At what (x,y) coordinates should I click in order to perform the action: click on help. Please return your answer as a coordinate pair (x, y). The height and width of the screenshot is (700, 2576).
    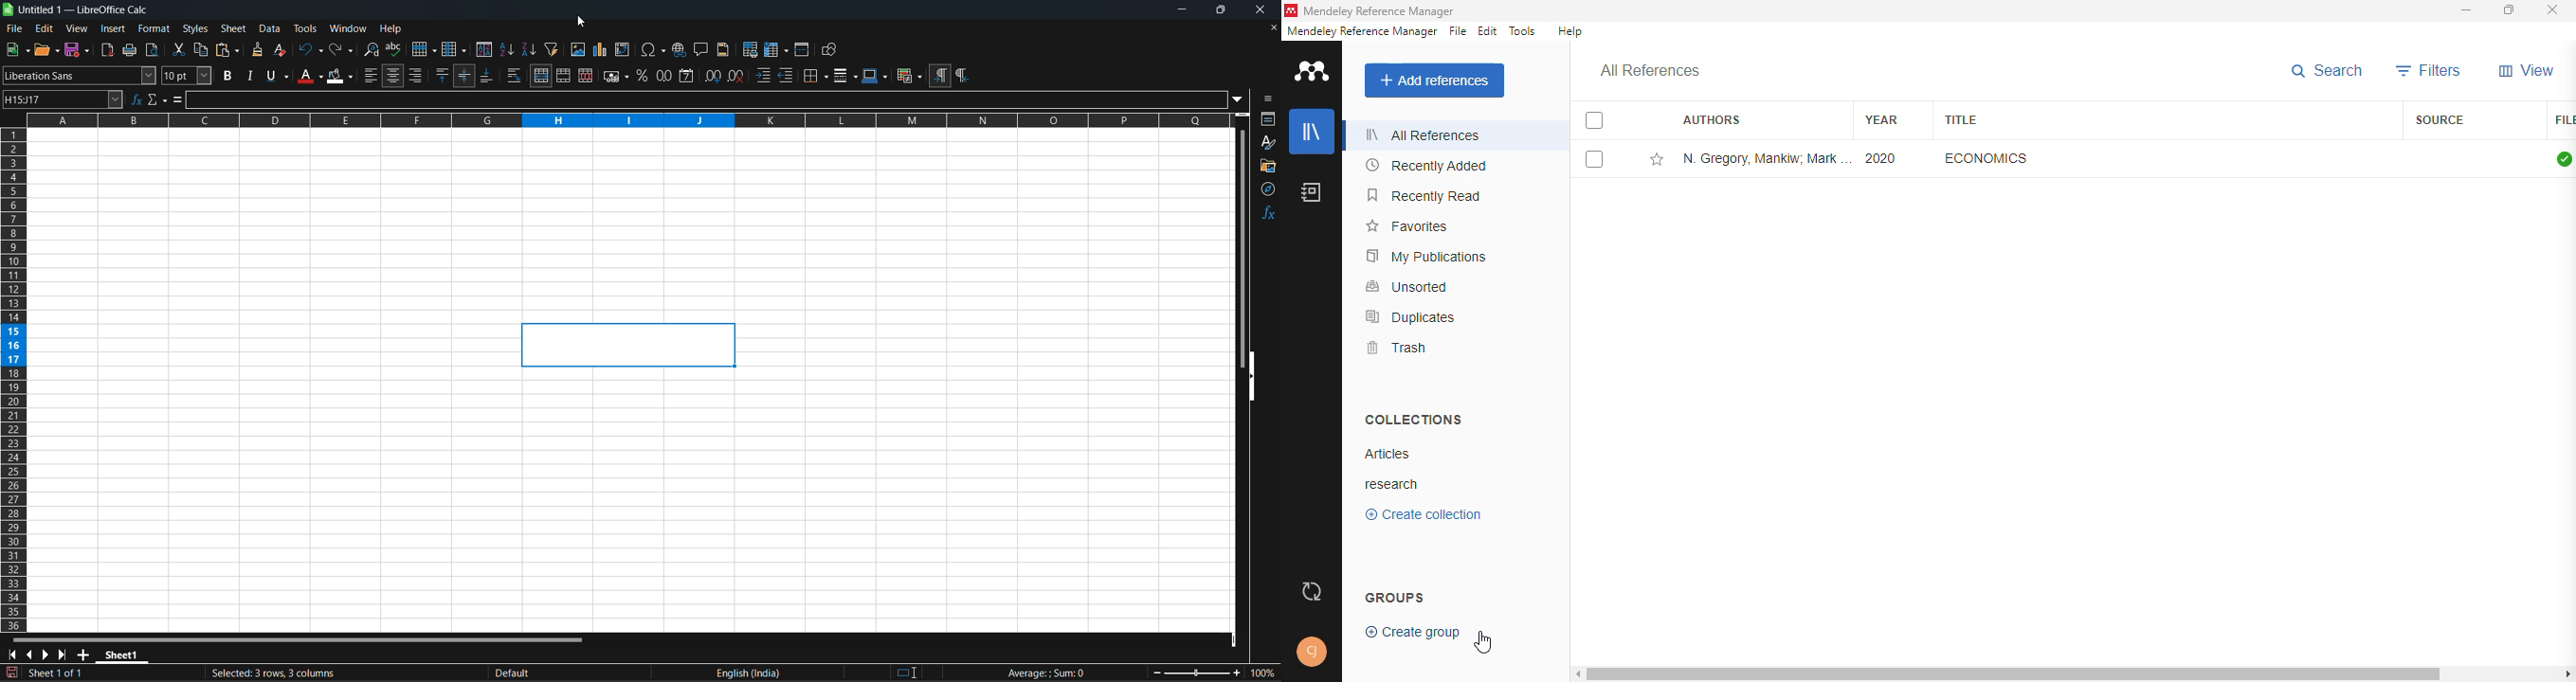
    Looking at the image, I should click on (393, 29).